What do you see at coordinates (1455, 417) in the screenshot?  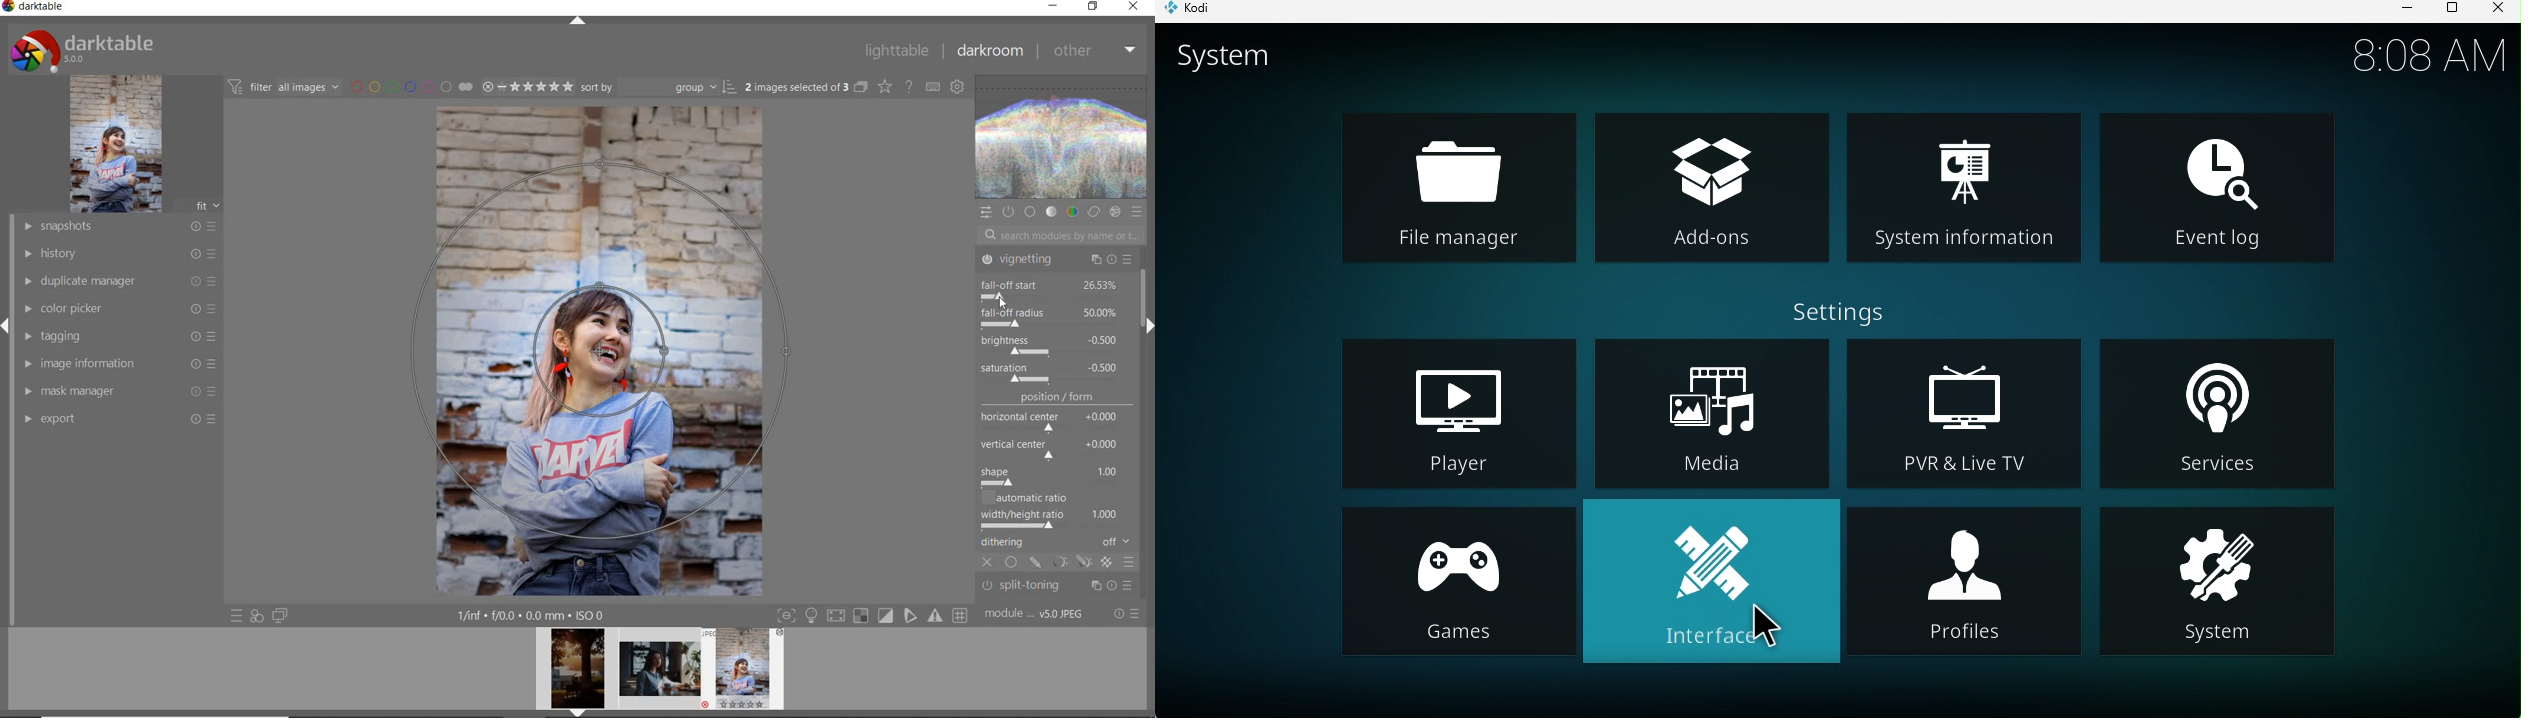 I see `Player` at bounding box center [1455, 417].